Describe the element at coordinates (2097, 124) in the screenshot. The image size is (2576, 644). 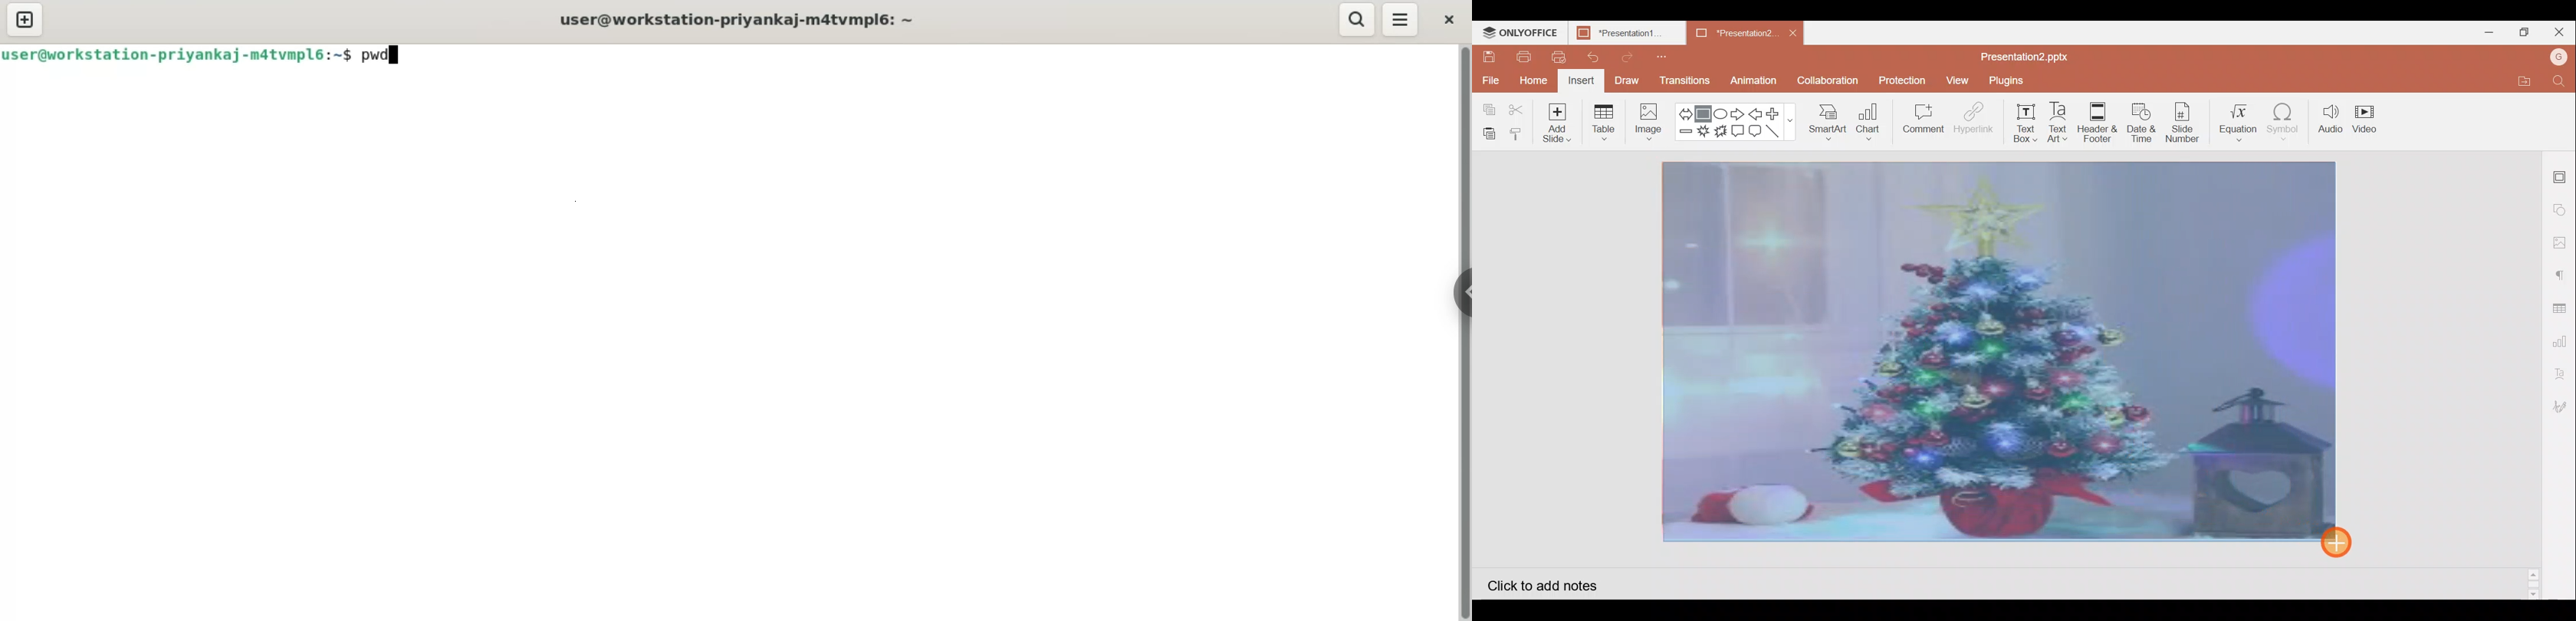
I see `Header & footer` at that location.